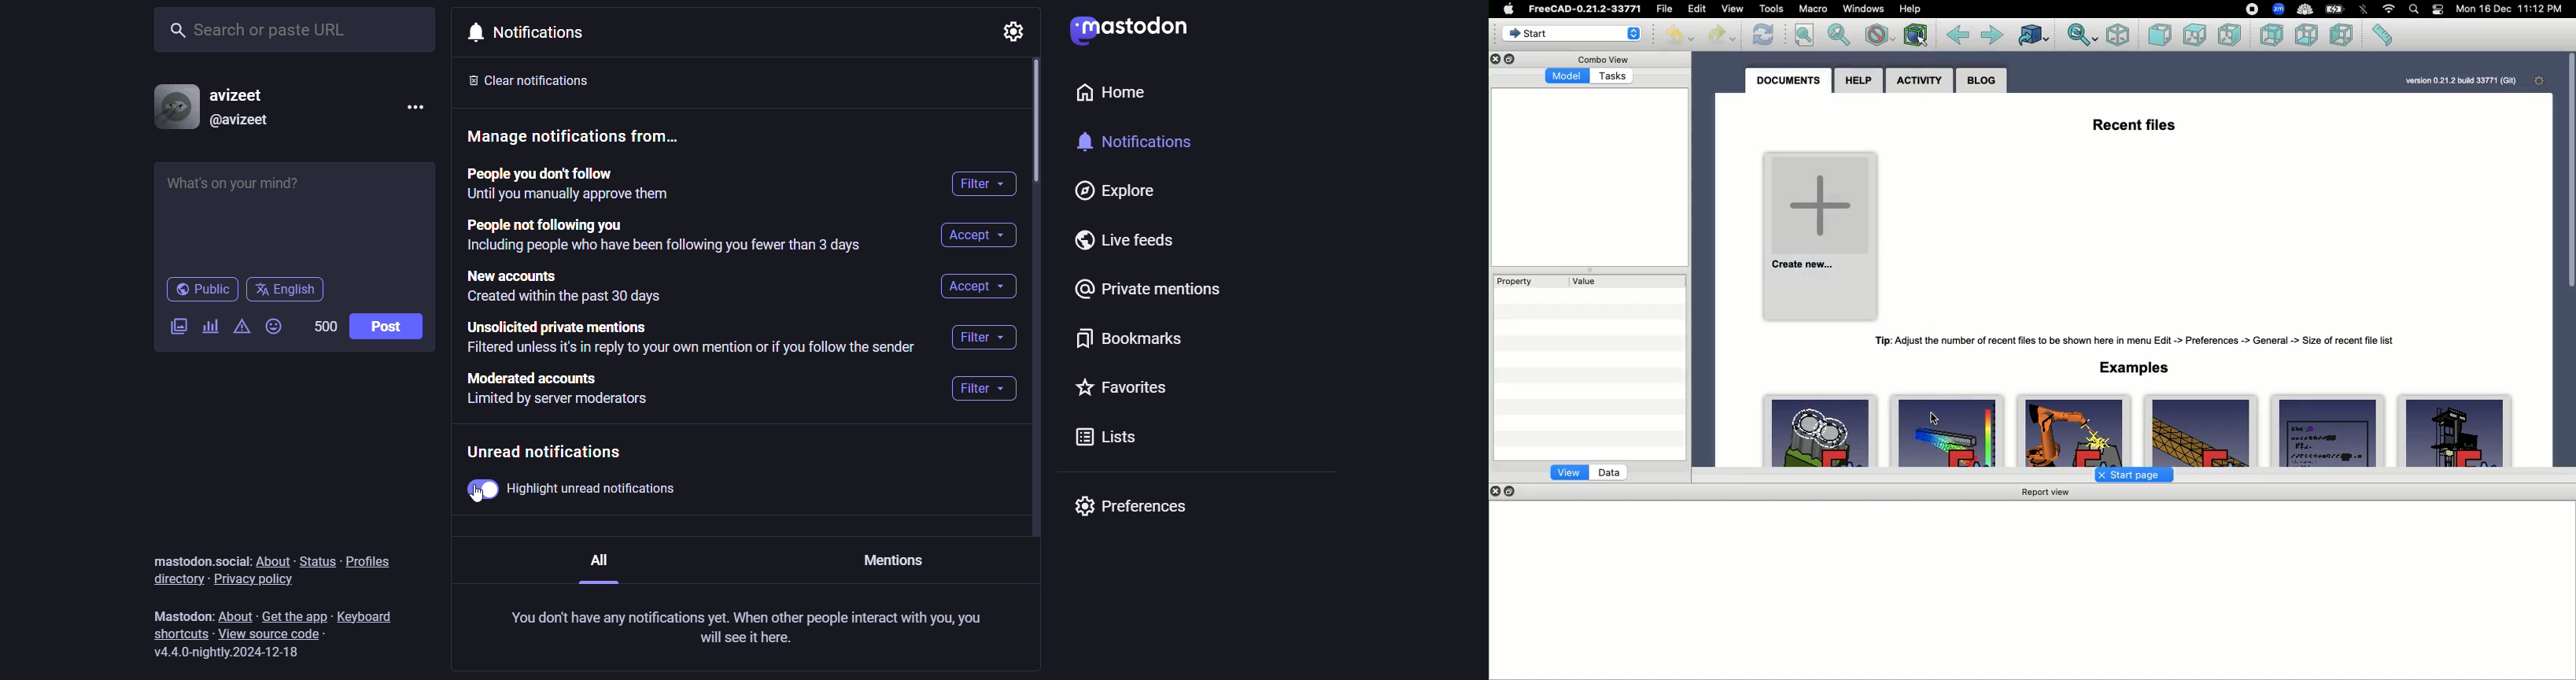  What do you see at coordinates (1765, 36) in the screenshot?
I see `Refresh` at bounding box center [1765, 36].